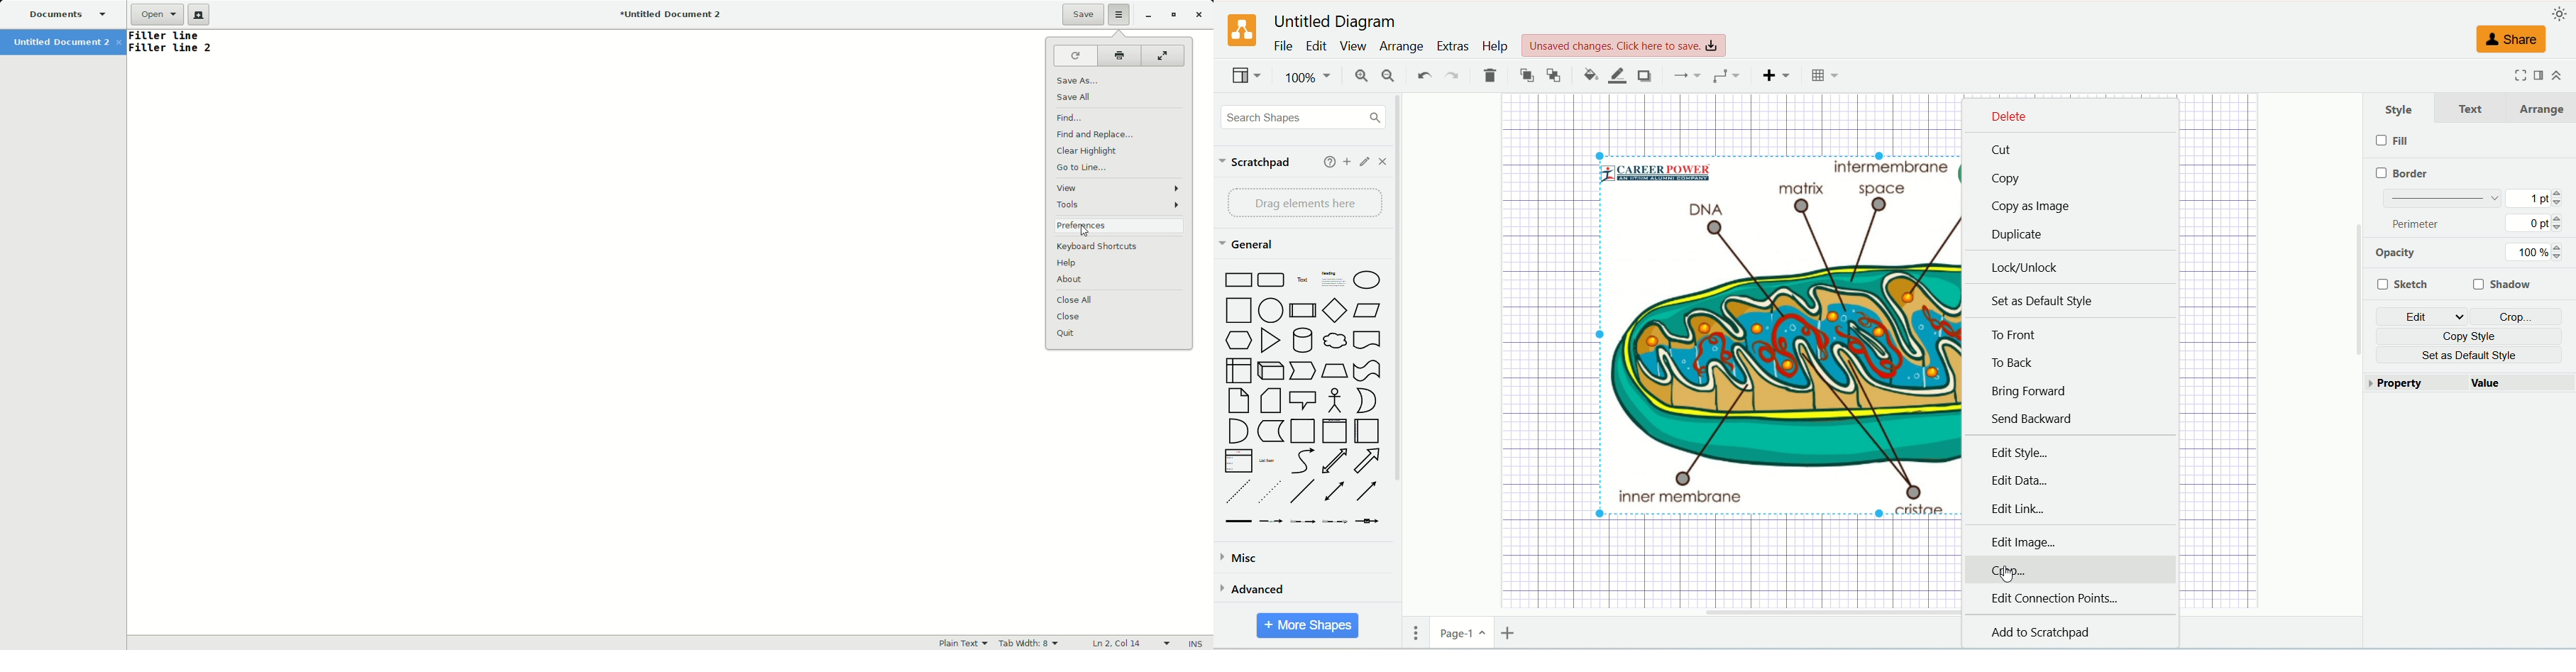 This screenshot has height=672, width=2576. What do you see at coordinates (1309, 626) in the screenshot?
I see `more shapes` at bounding box center [1309, 626].